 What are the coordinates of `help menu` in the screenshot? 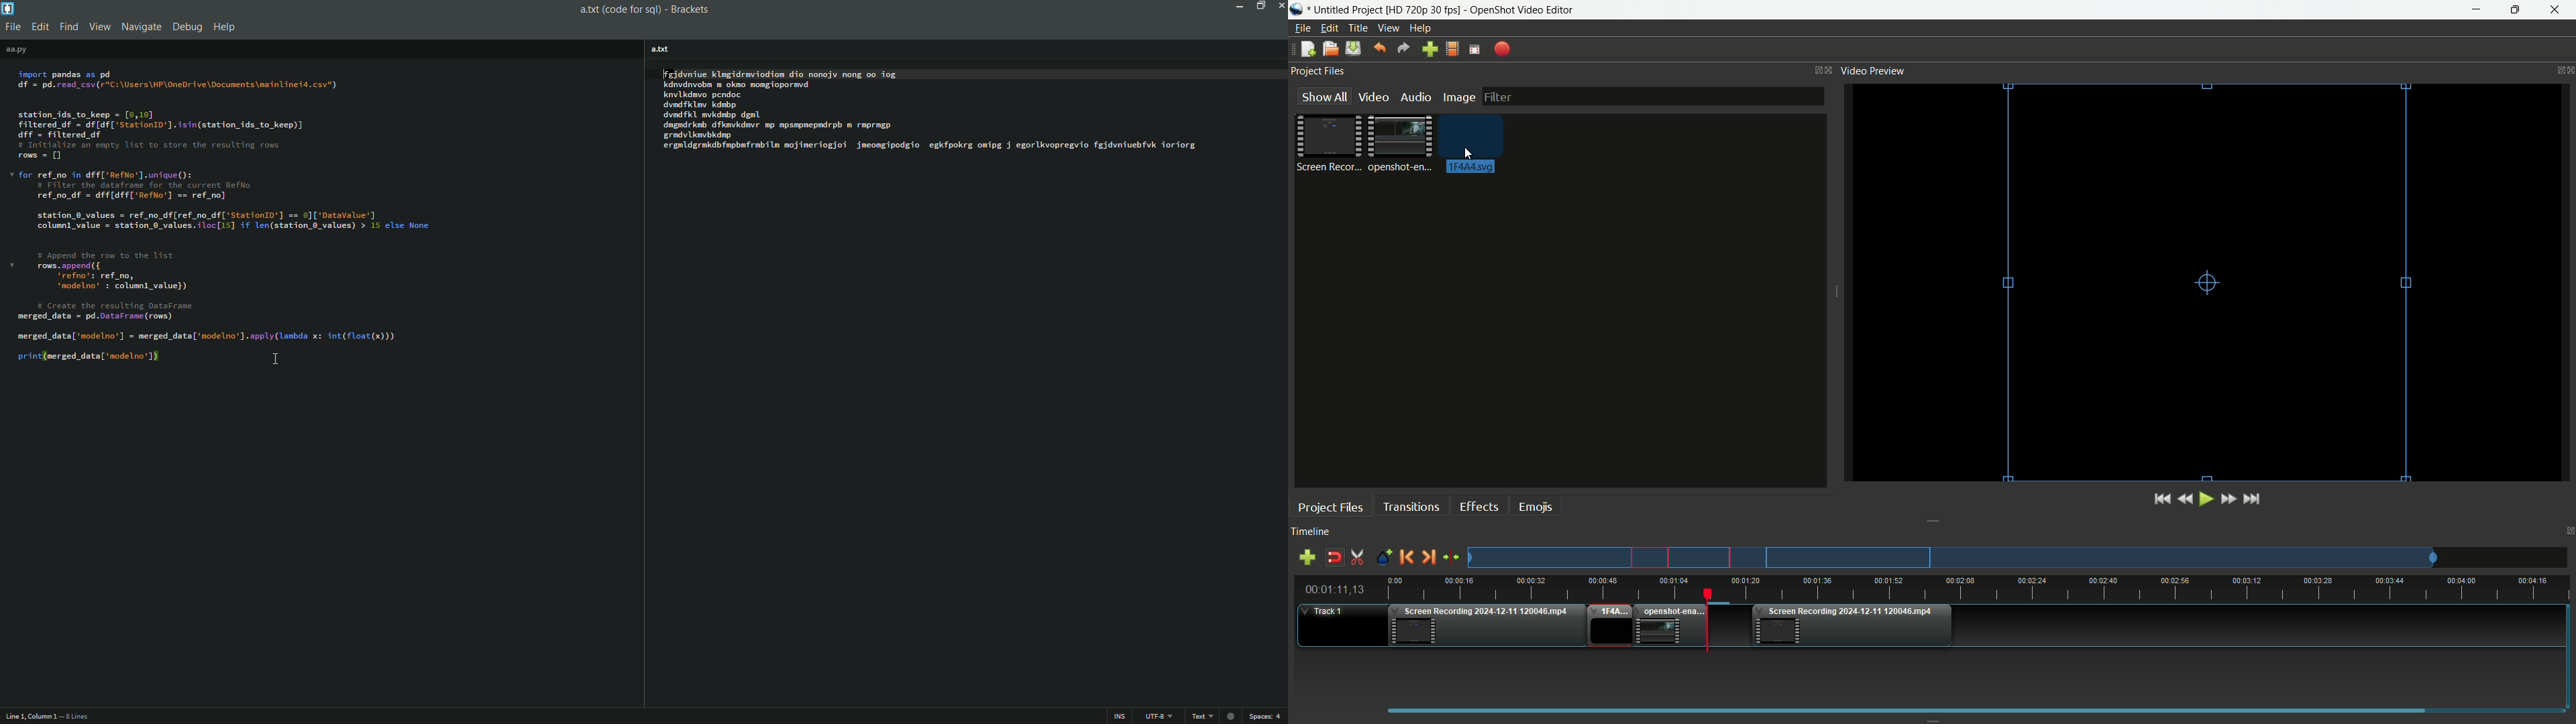 It's located at (1421, 29).